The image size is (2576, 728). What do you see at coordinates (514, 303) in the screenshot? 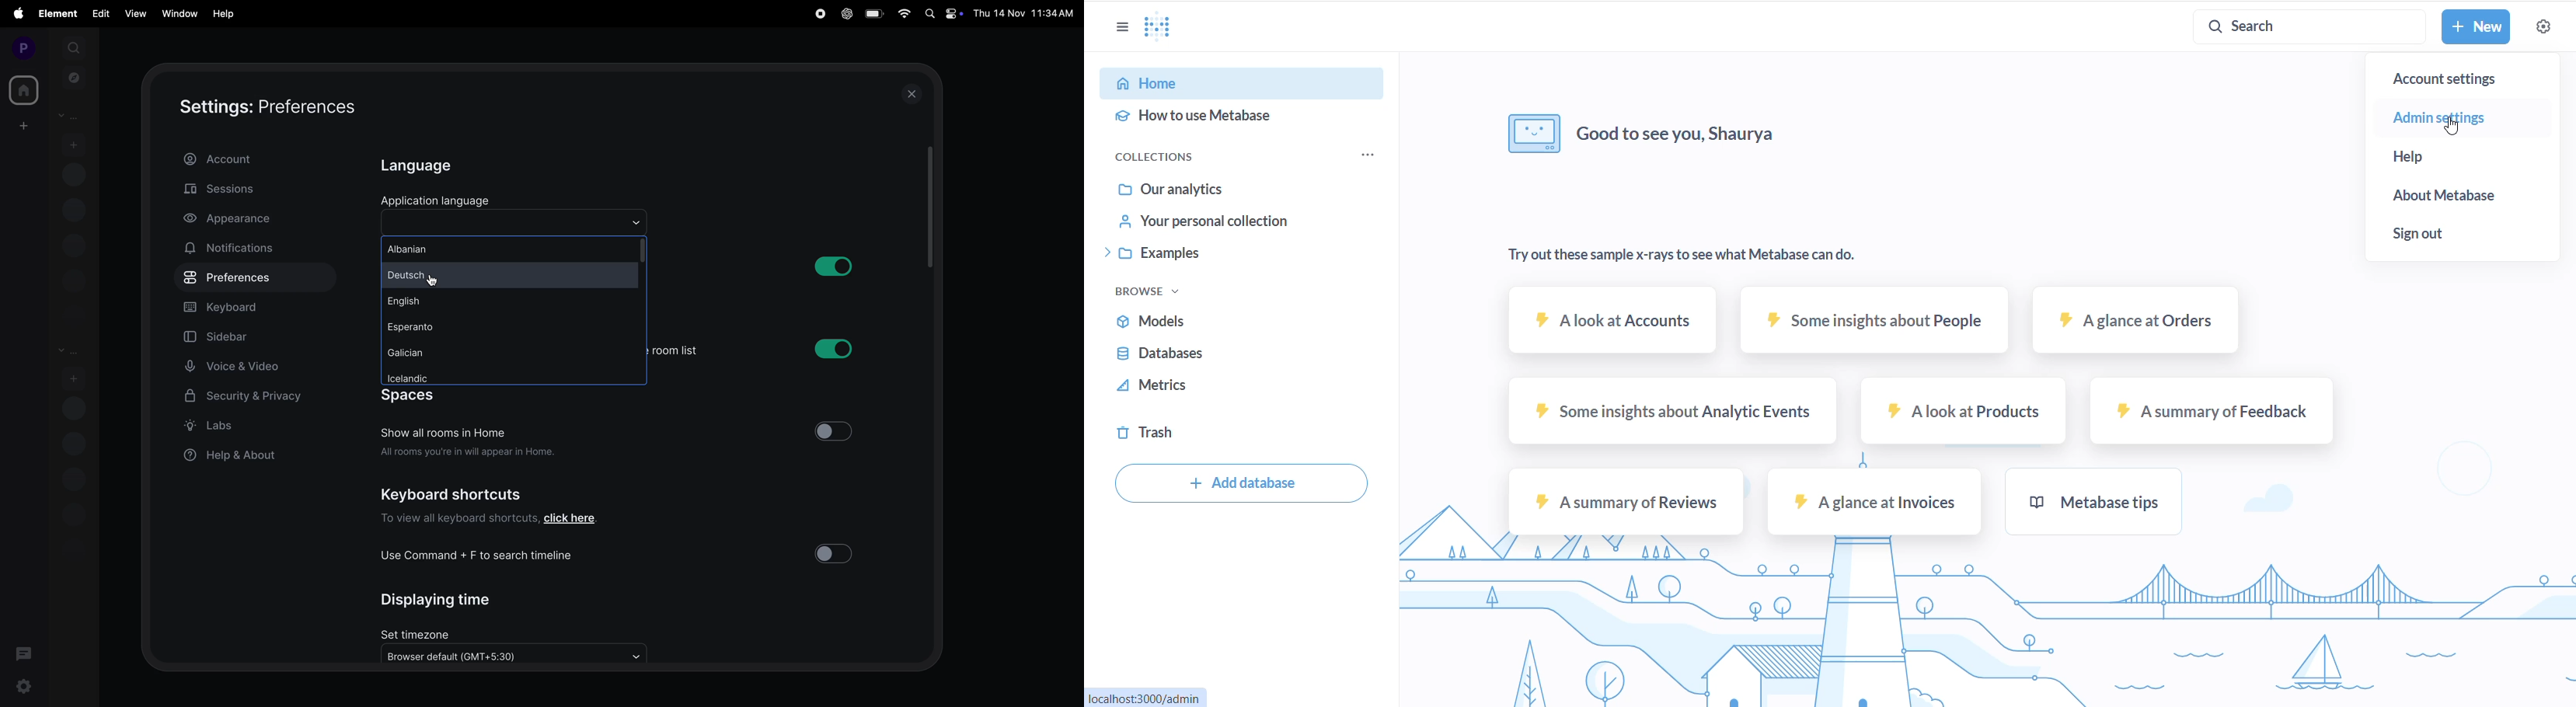
I see `english` at bounding box center [514, 303].